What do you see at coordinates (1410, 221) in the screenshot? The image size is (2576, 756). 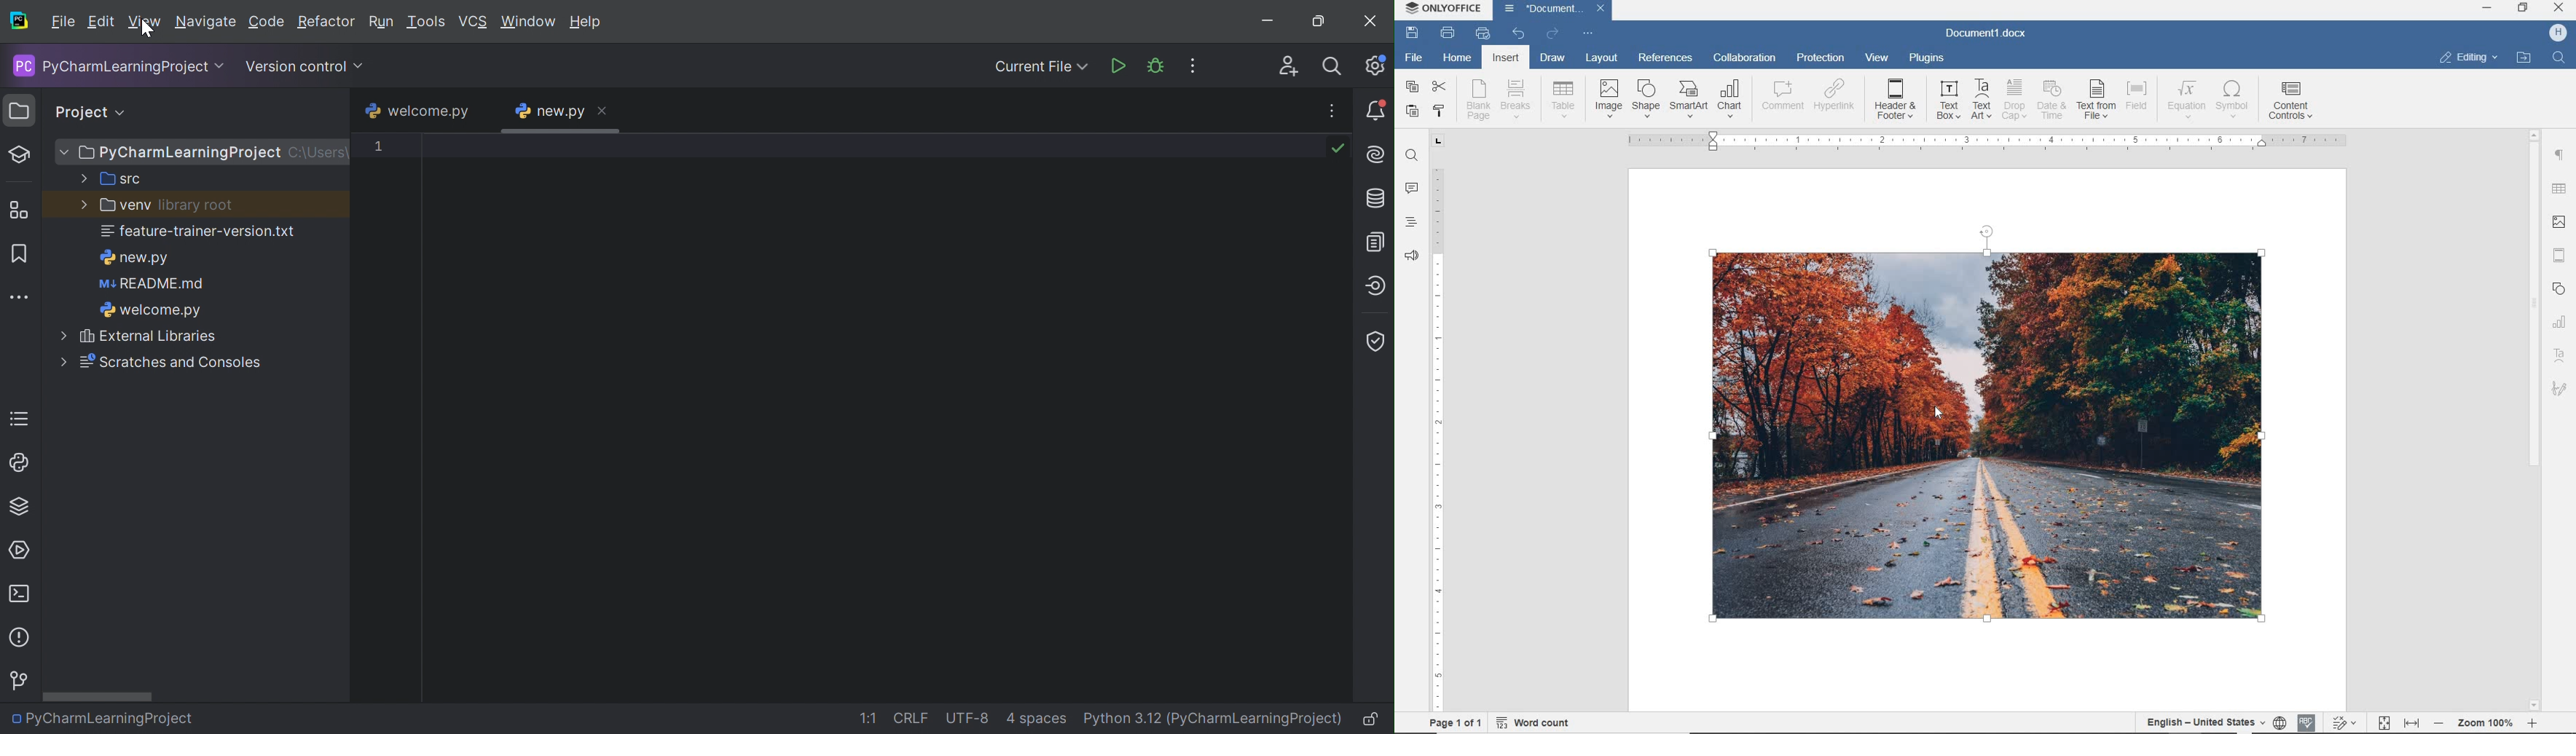 I see `headings` at bounding box center [1410, 221].